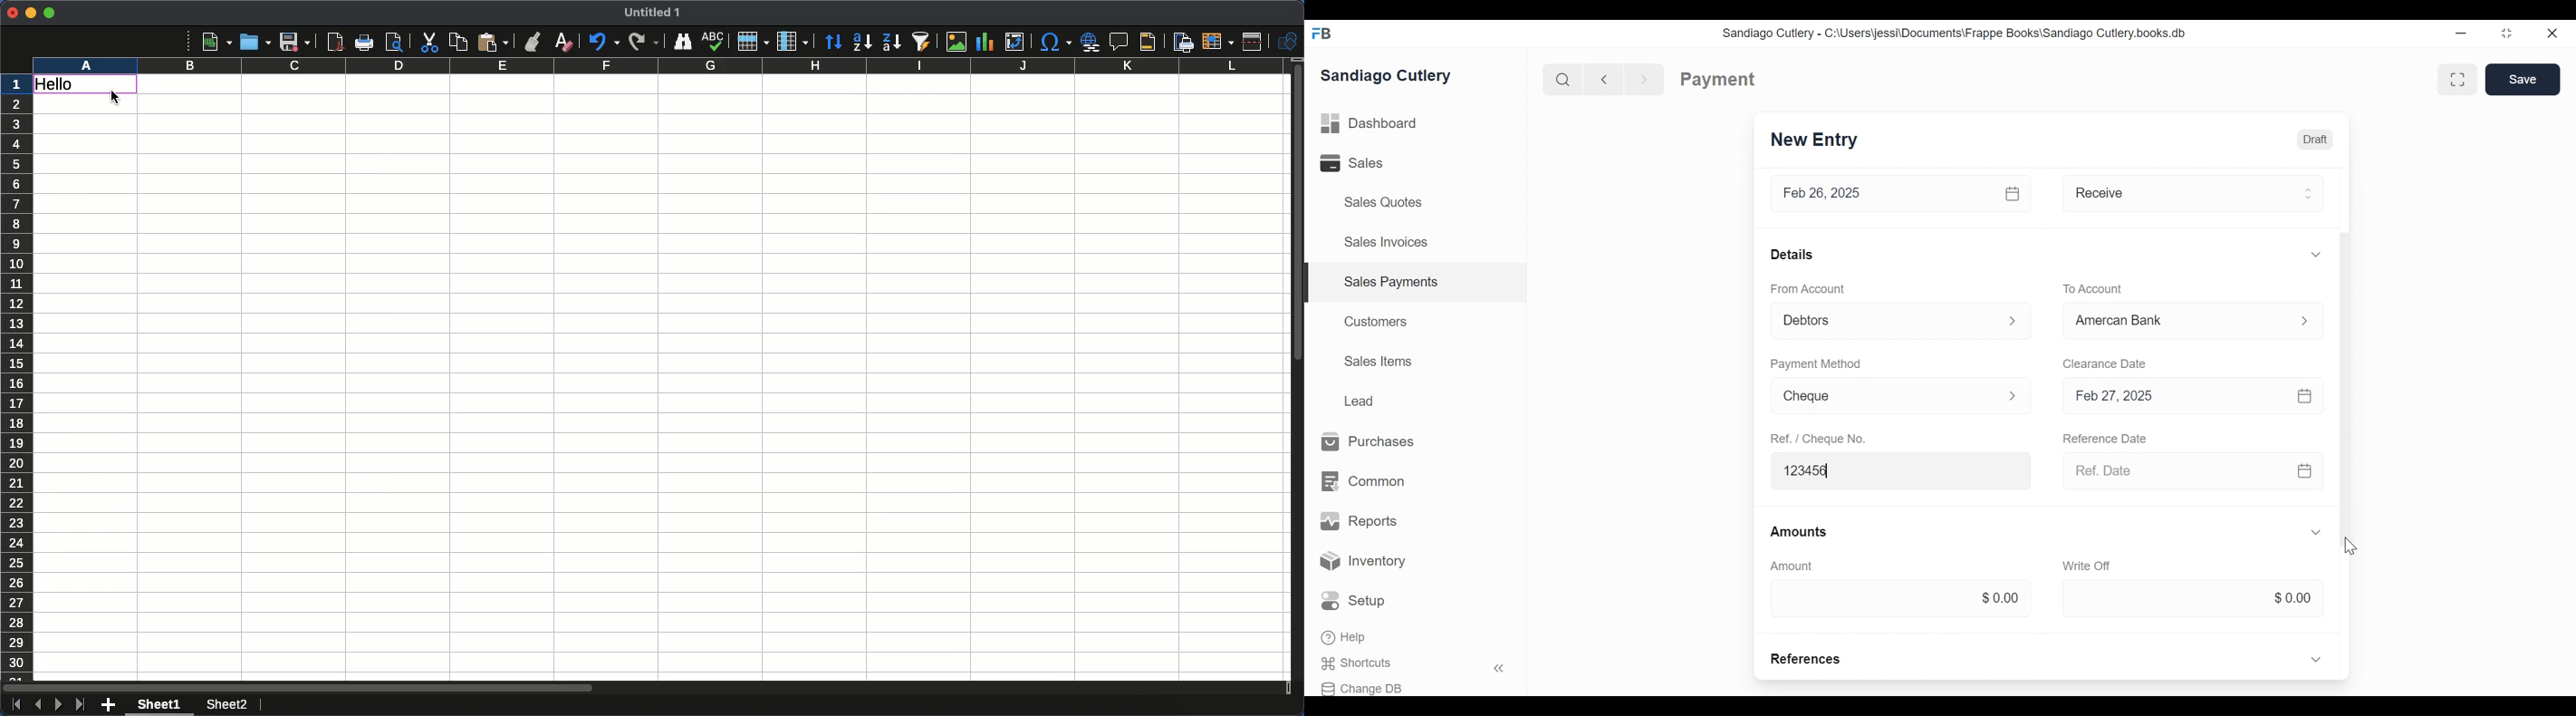 The image size is (2576, 728). I want to click on Reference Date, so click(2107, 440).